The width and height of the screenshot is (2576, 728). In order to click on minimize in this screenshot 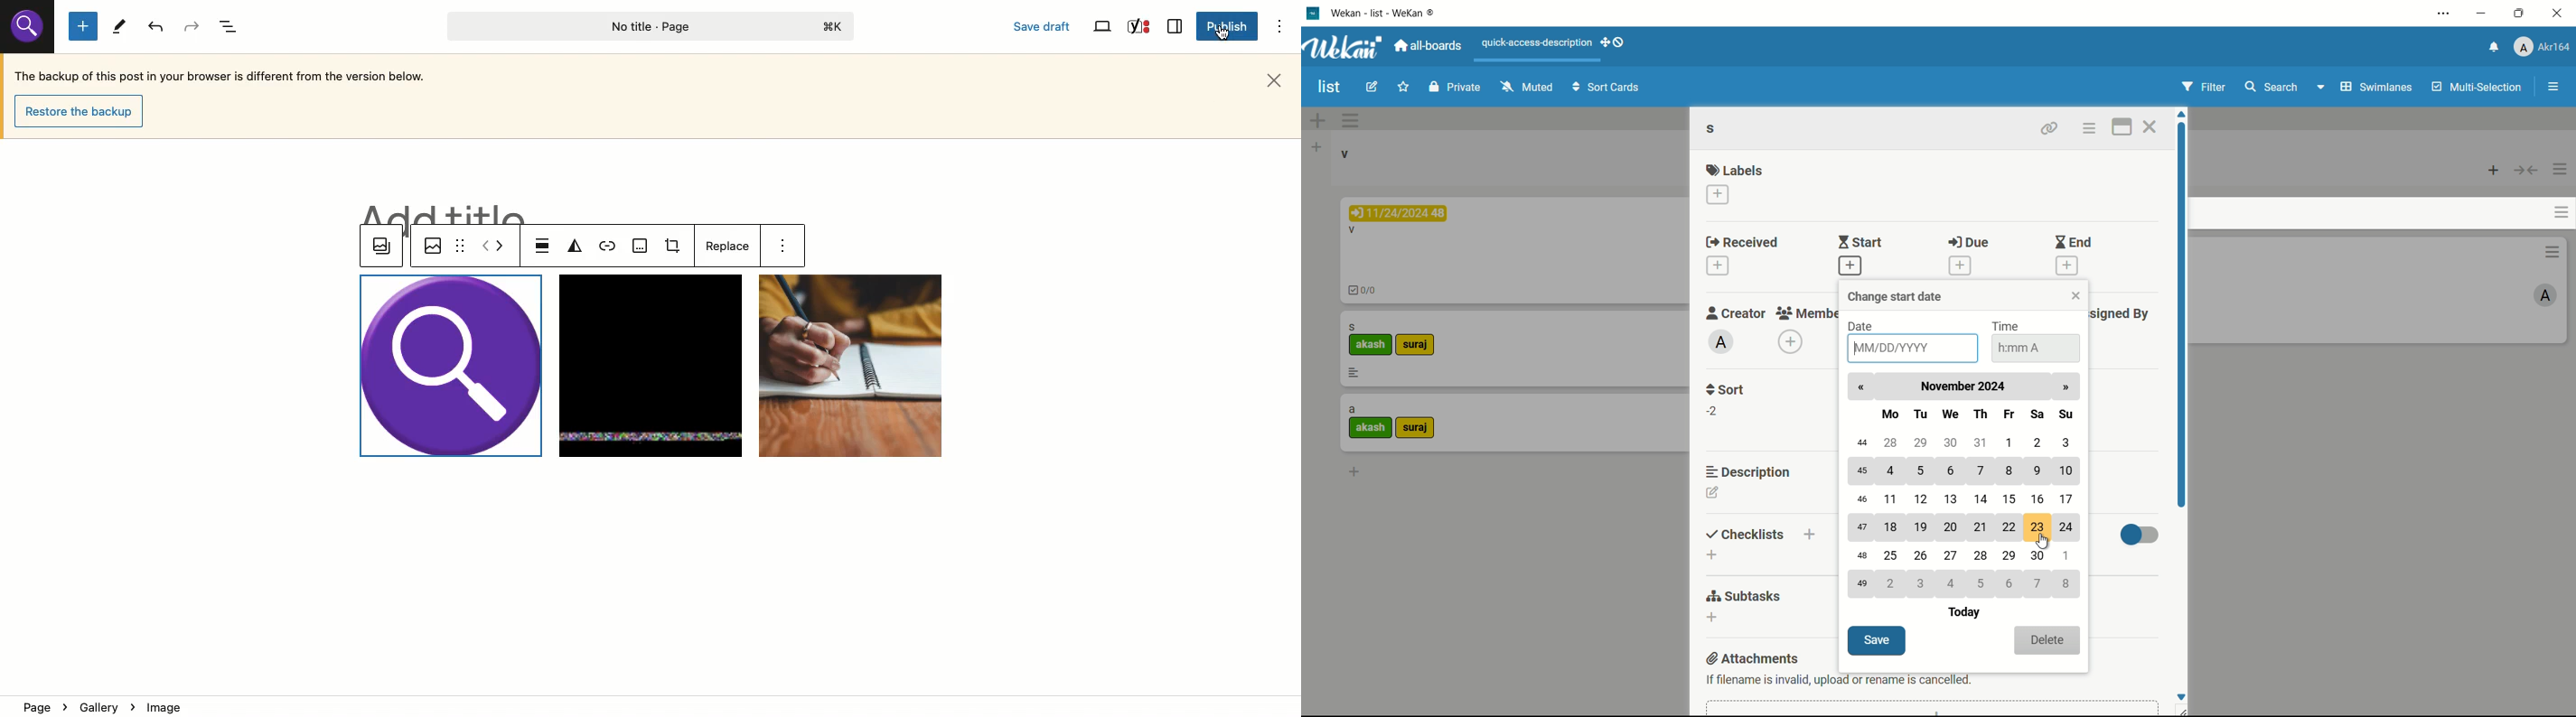, I will do `click(2482, 15)`.